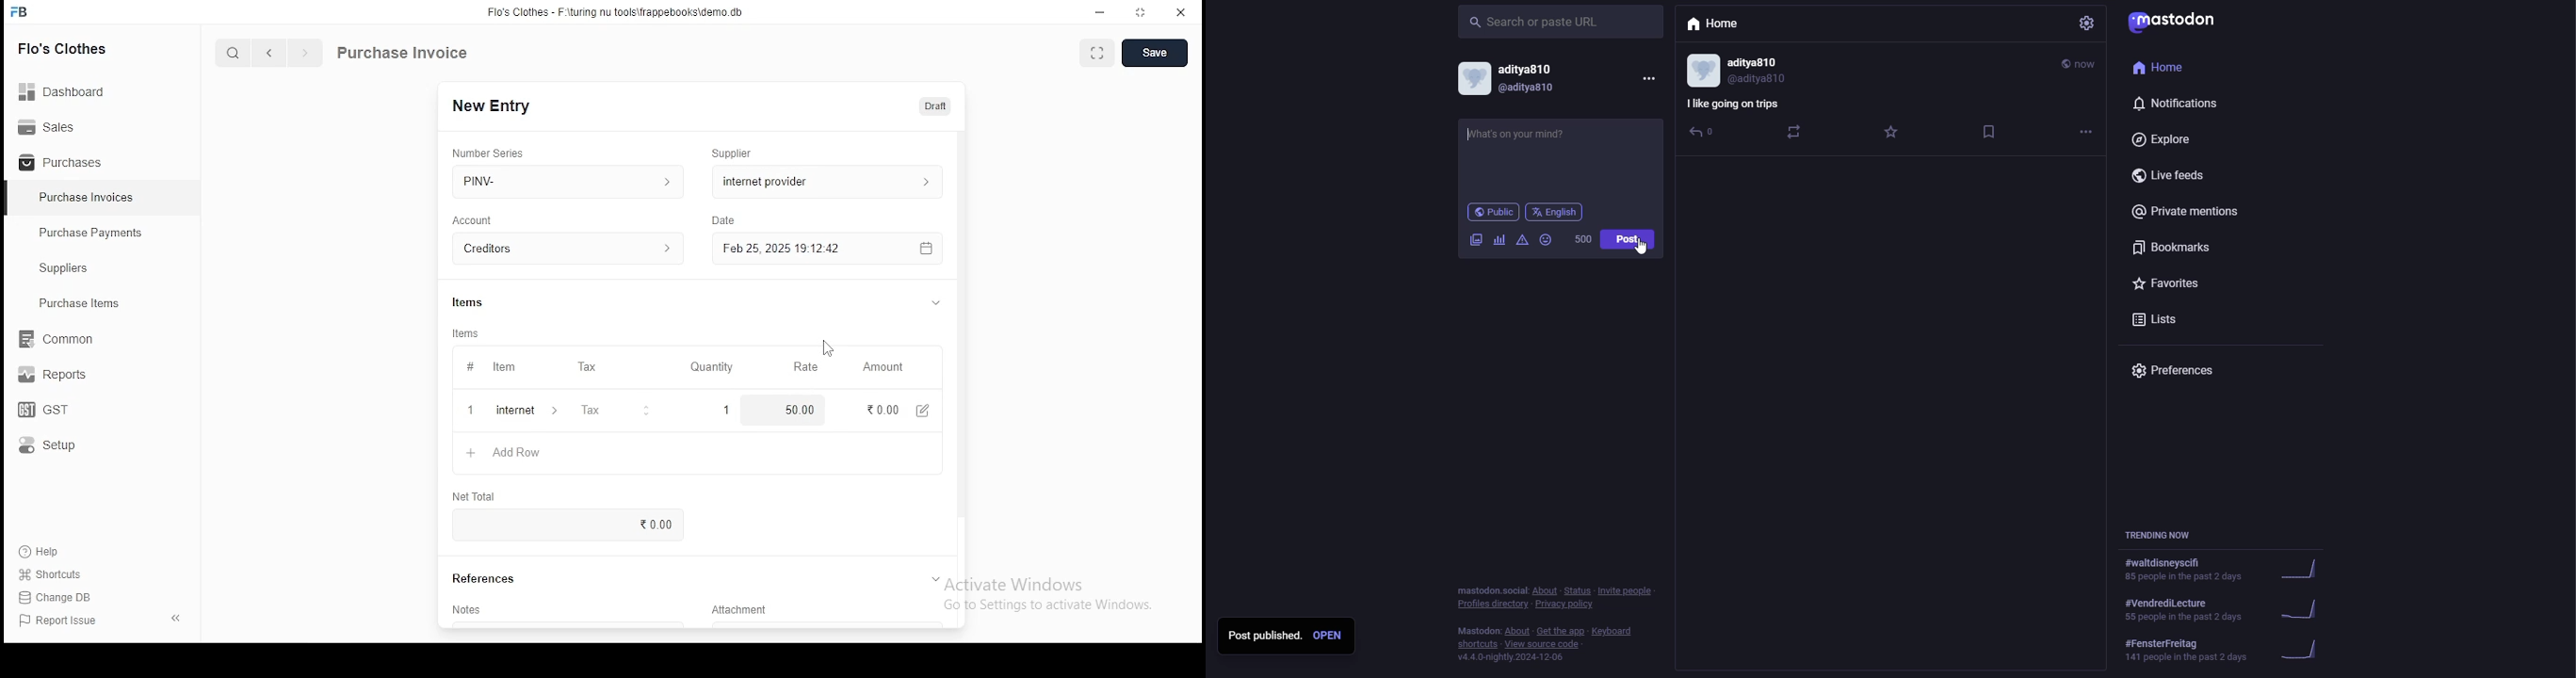 The height and width of the screenshot is (700, 2576). What do you see at coordinates (1537, 23) in the screenshot?
I see `search` at bounding box center [1537, 23].